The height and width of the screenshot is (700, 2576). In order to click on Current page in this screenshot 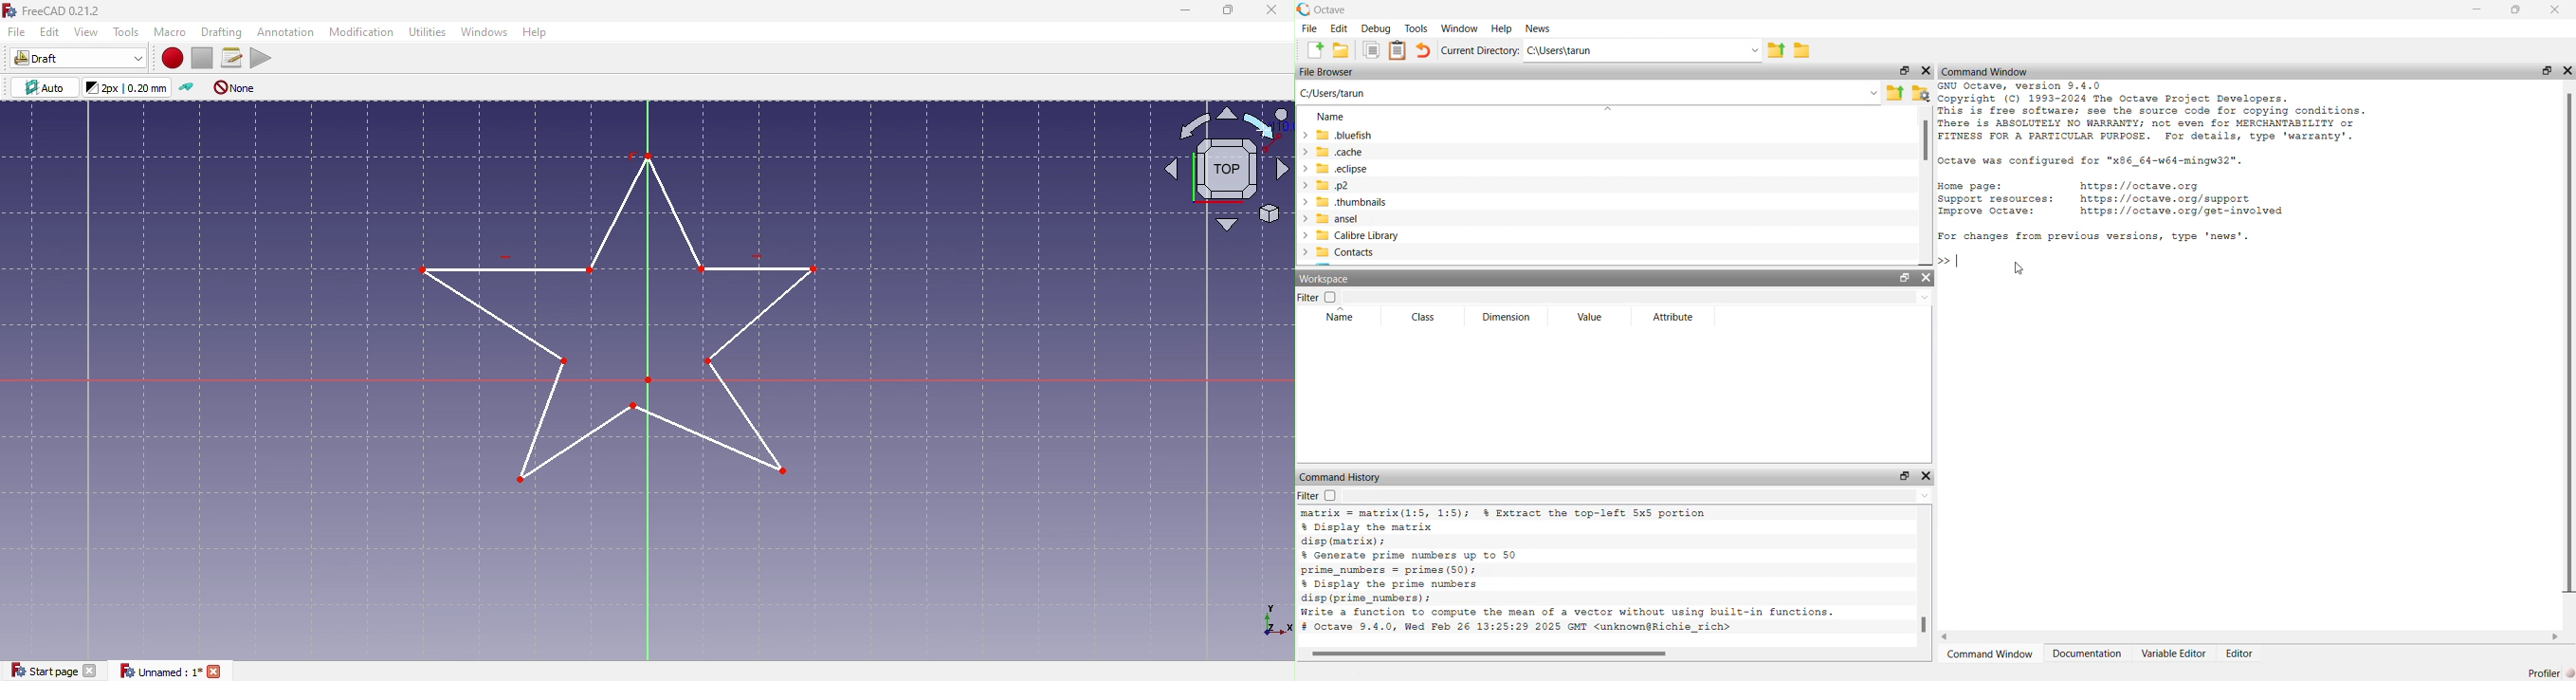, I will do `click(176, 672)`.